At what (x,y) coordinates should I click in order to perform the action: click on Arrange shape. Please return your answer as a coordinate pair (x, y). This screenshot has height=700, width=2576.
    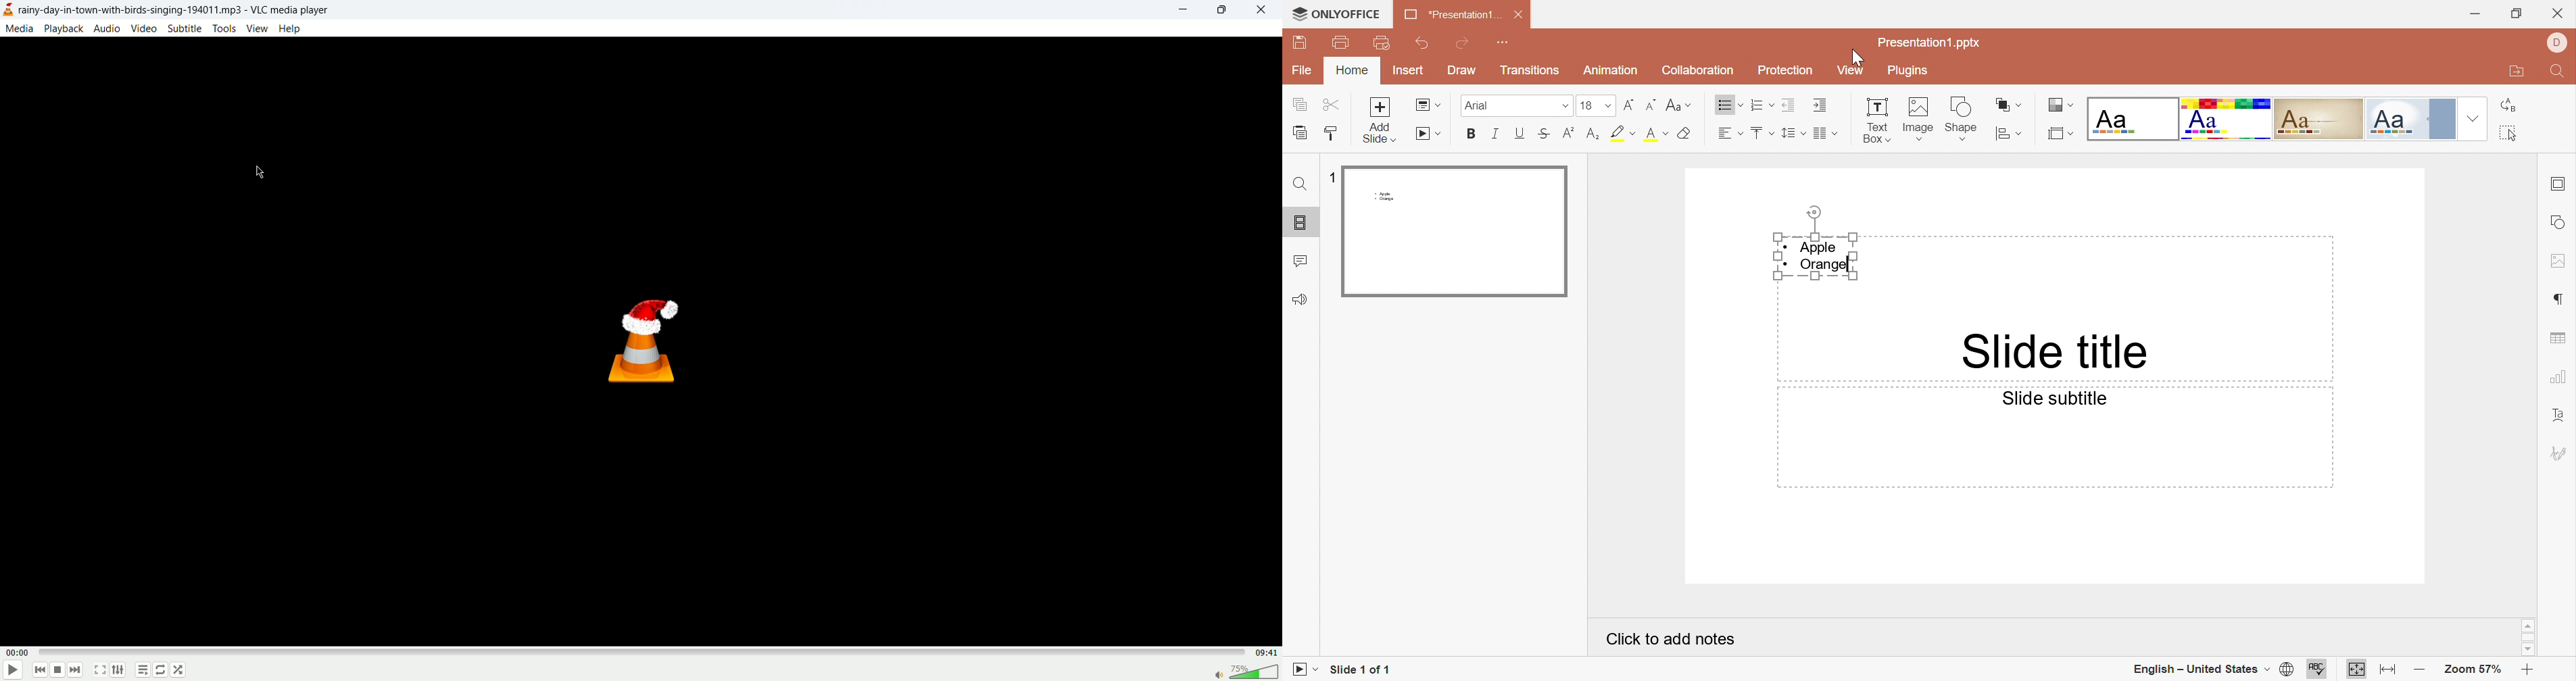
    Looking at the image, I should click on (2009, 104).